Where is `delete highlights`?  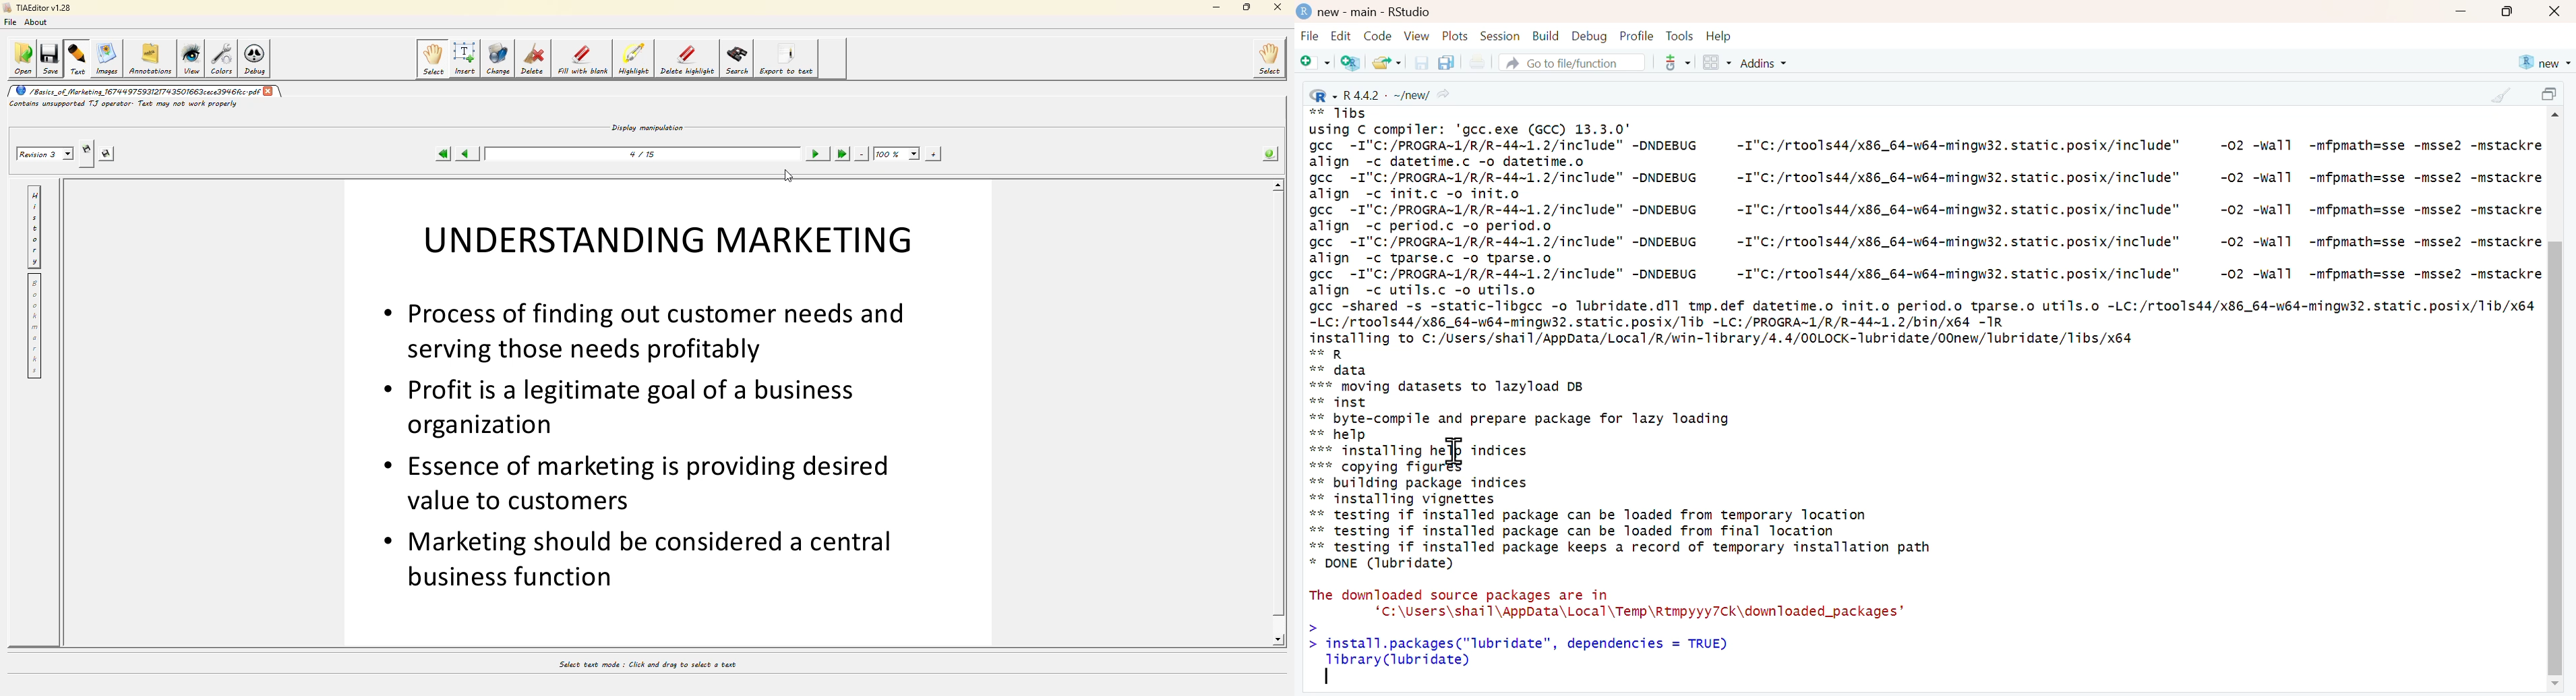 delete highlights is located at coordinates (686, 61).